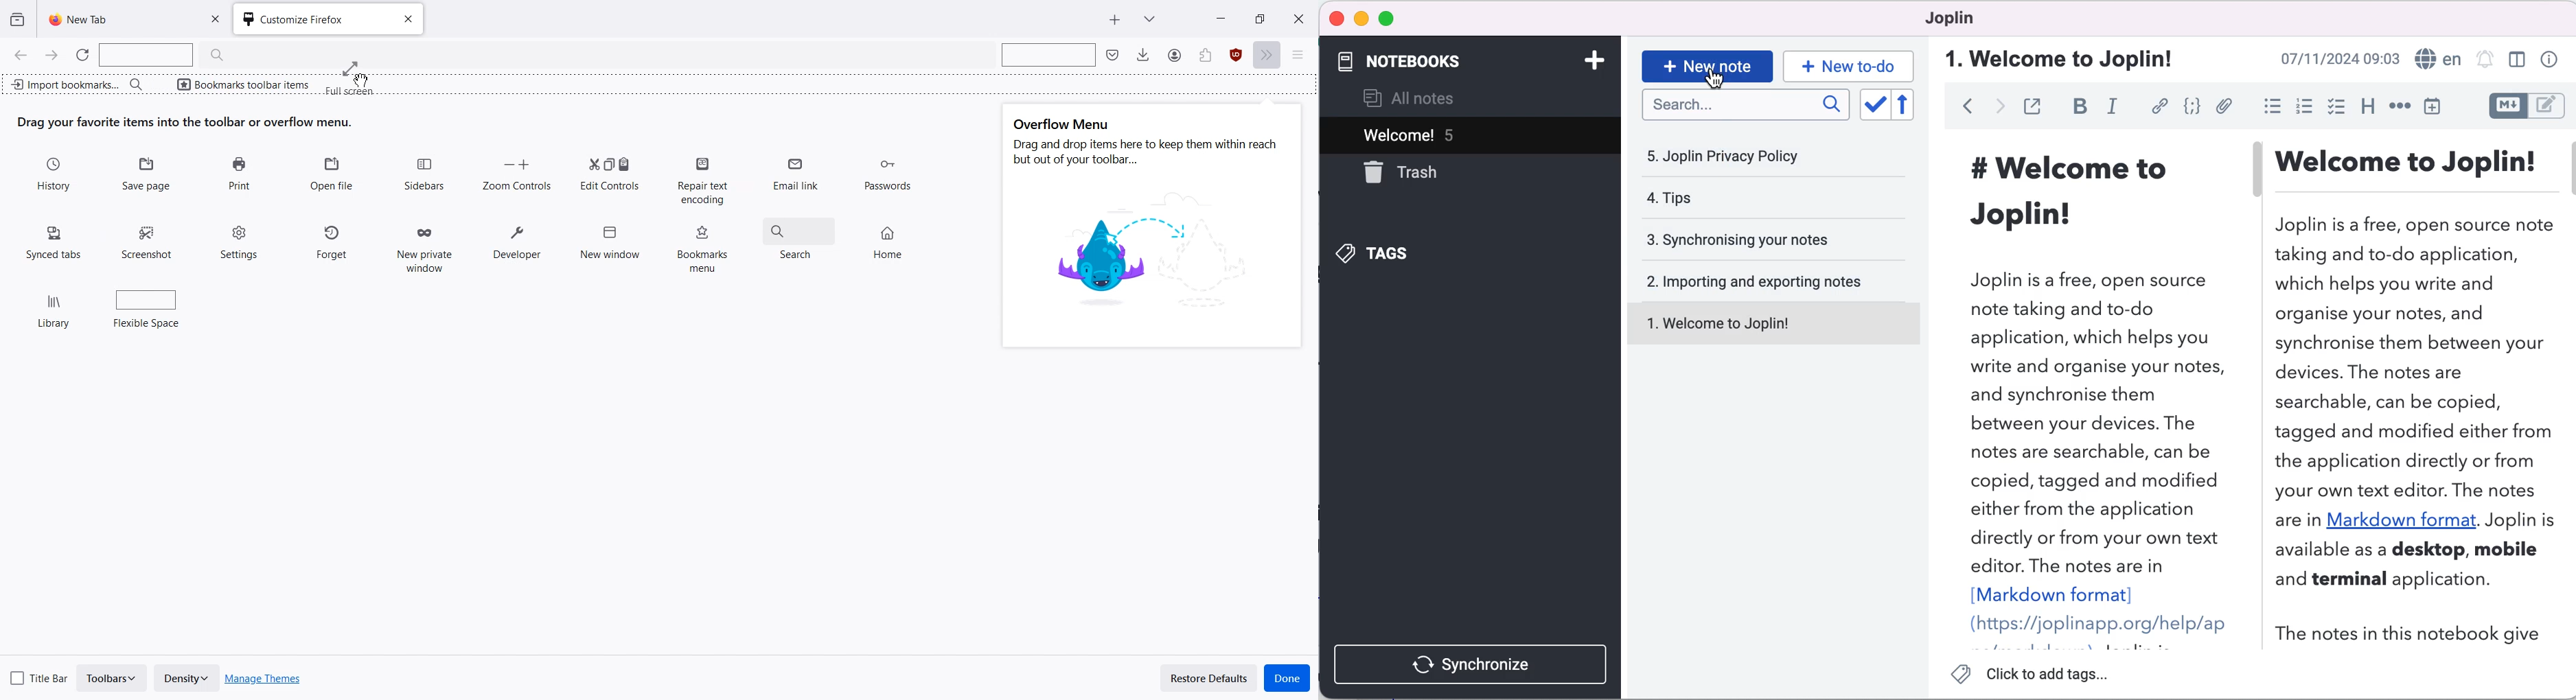  Describe the element at coordinates (117, 19) in the screenshot. I see `New Tab` at that location.